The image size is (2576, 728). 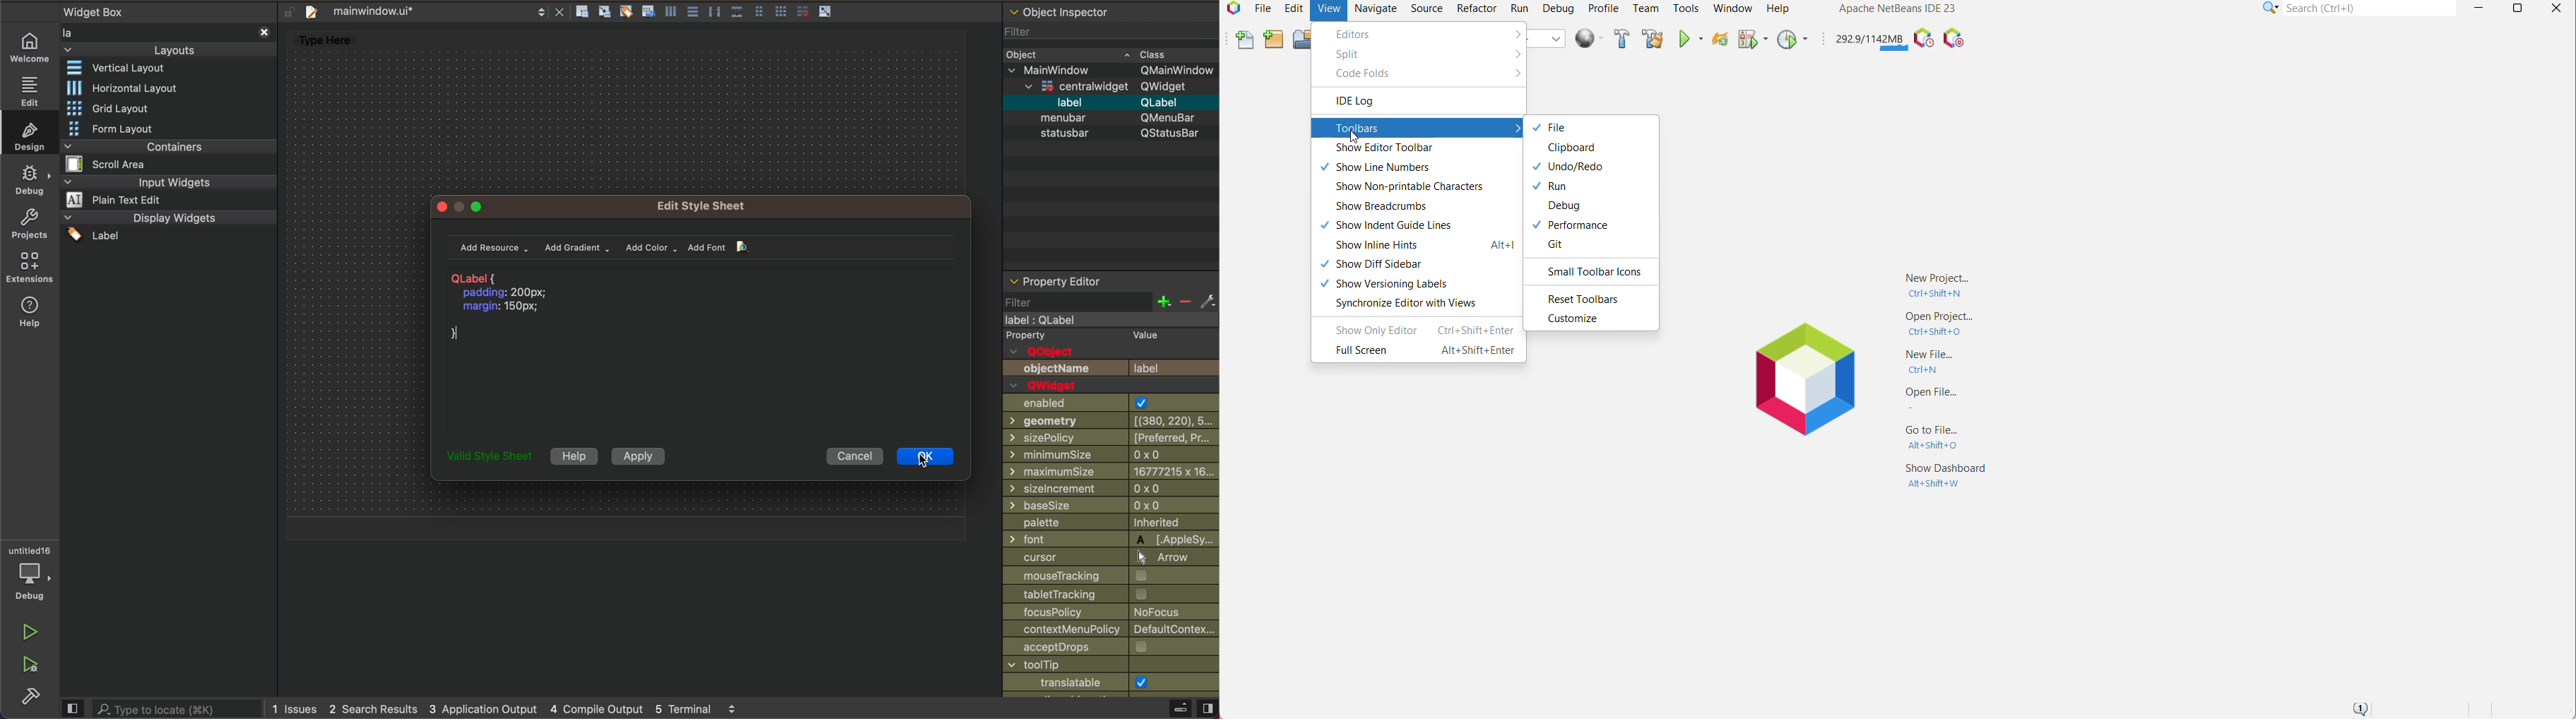 What do you see at coordinates (32, 669) in the screenshot?
I see `run abd debug` at bounding box center [32, 669].